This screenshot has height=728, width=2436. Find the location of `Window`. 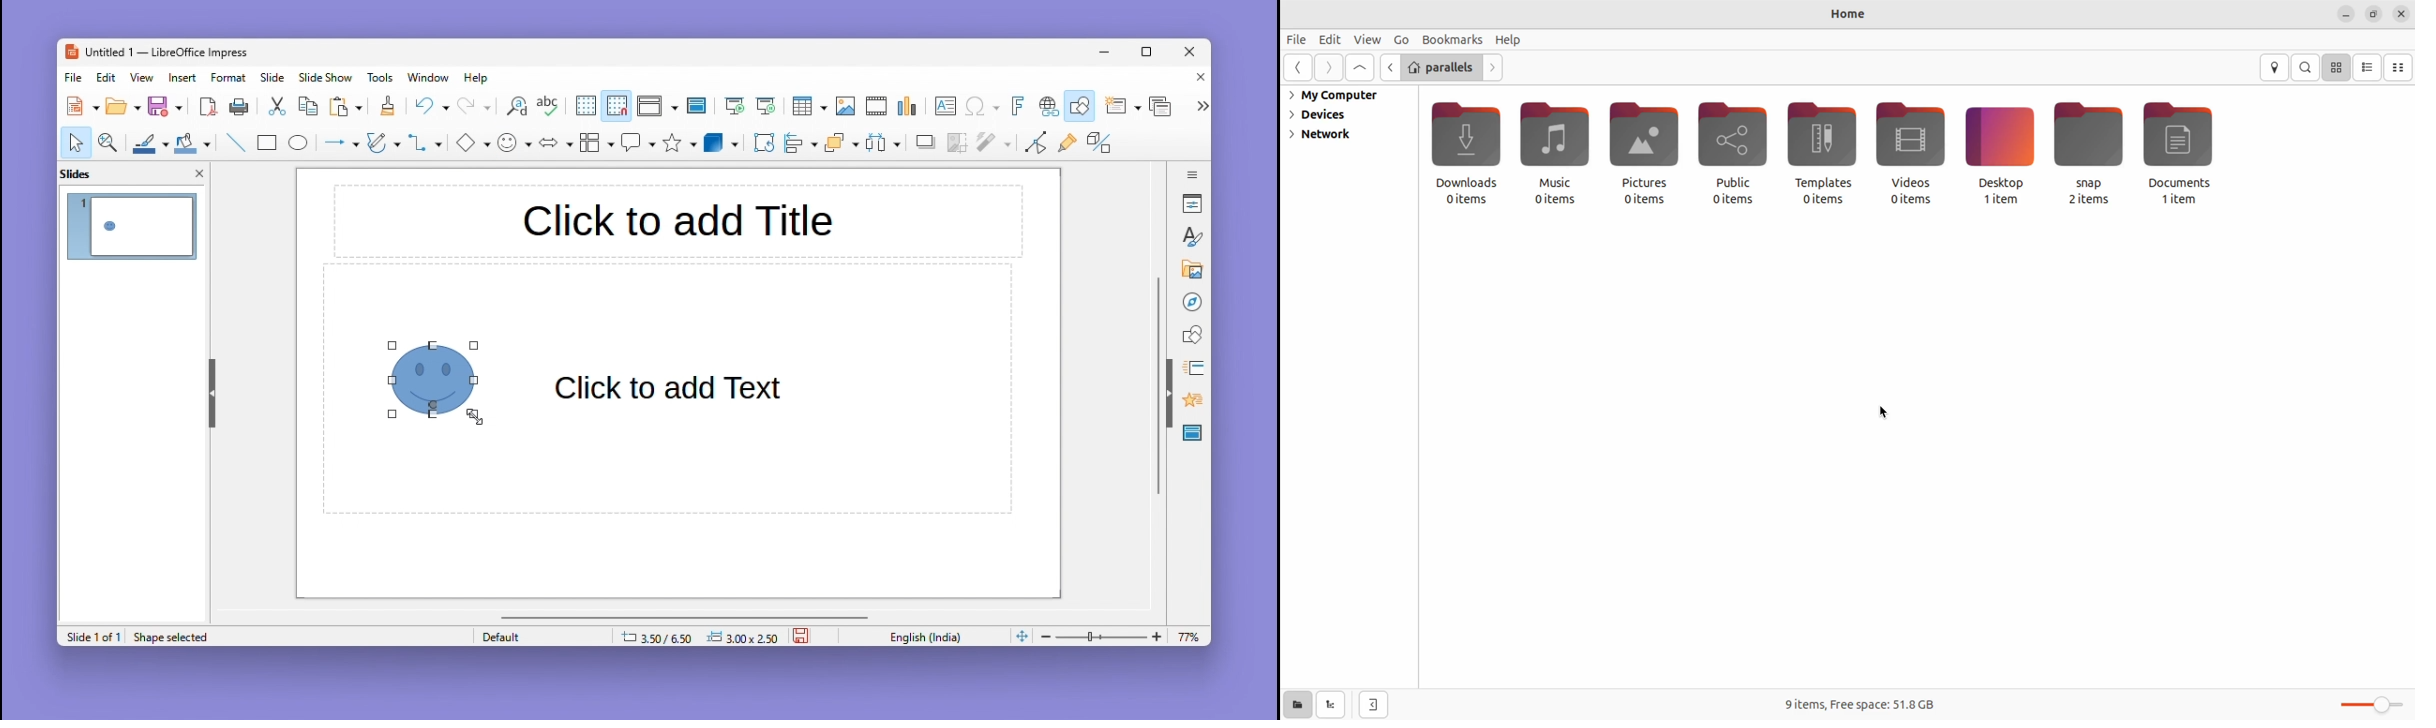

Window is located at coordinates (433, 77).